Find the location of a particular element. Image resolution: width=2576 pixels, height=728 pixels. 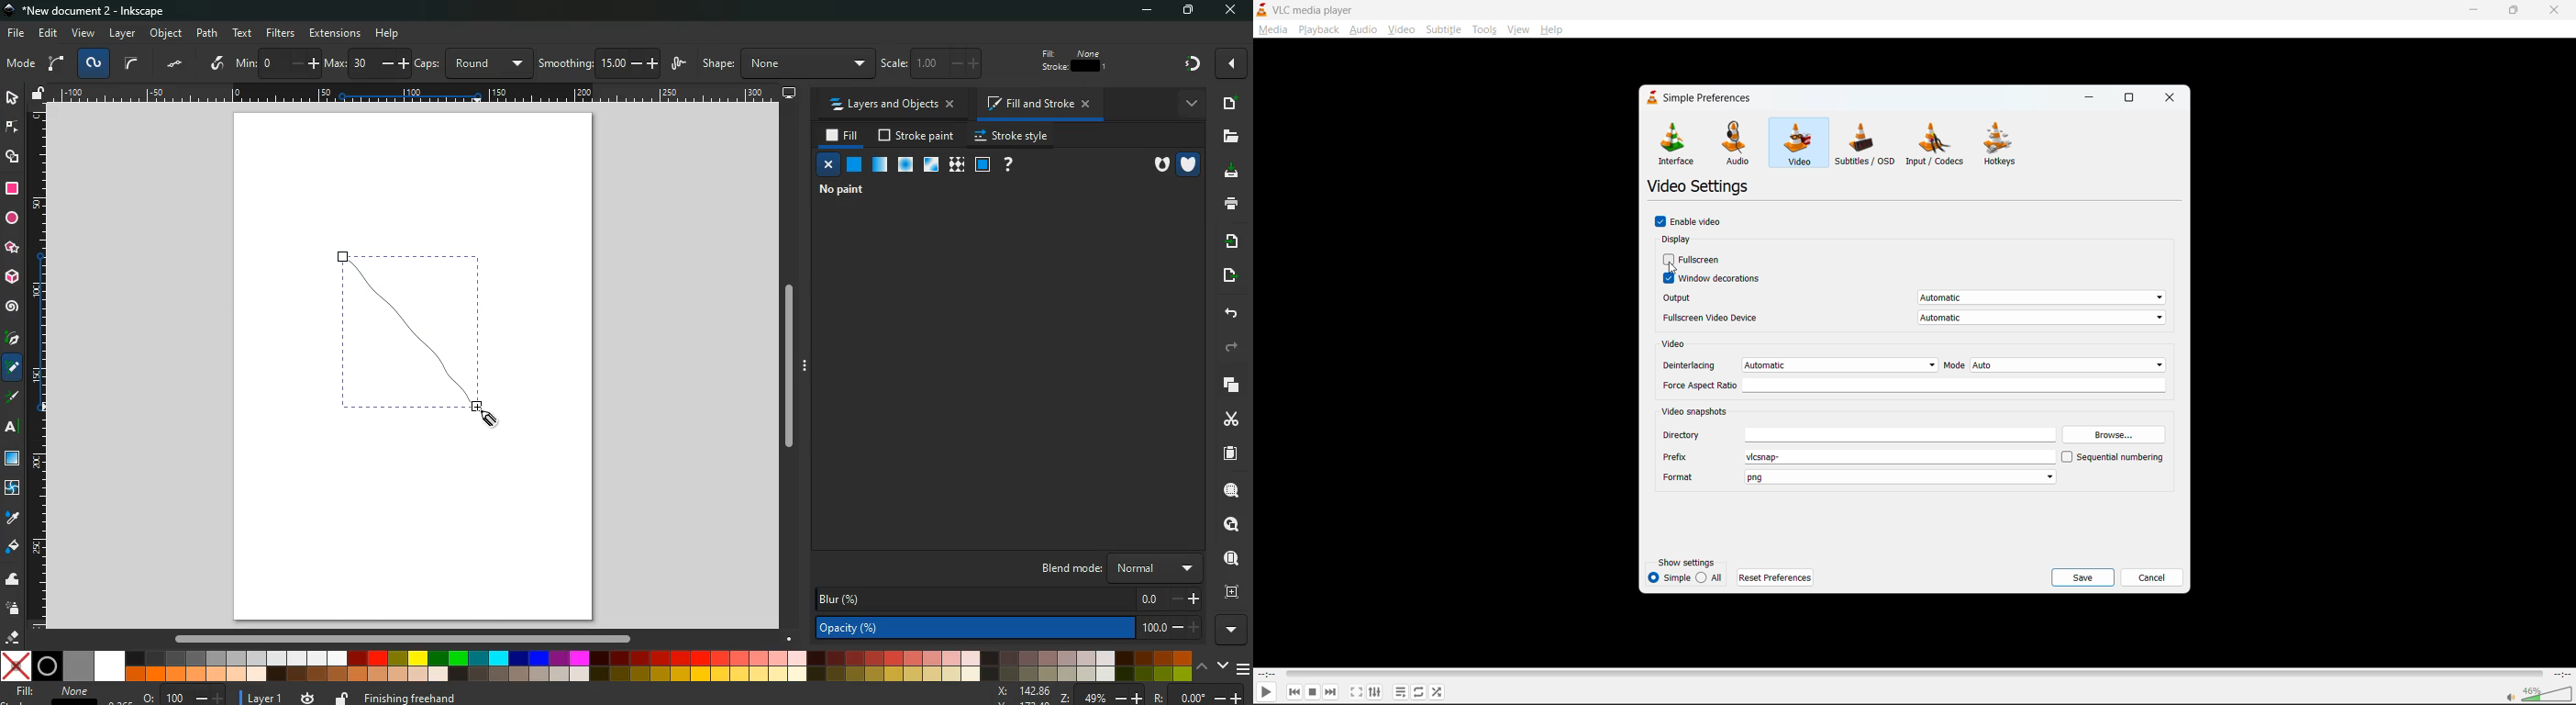

force aspect ratio is located at coordinates (1914, 385).